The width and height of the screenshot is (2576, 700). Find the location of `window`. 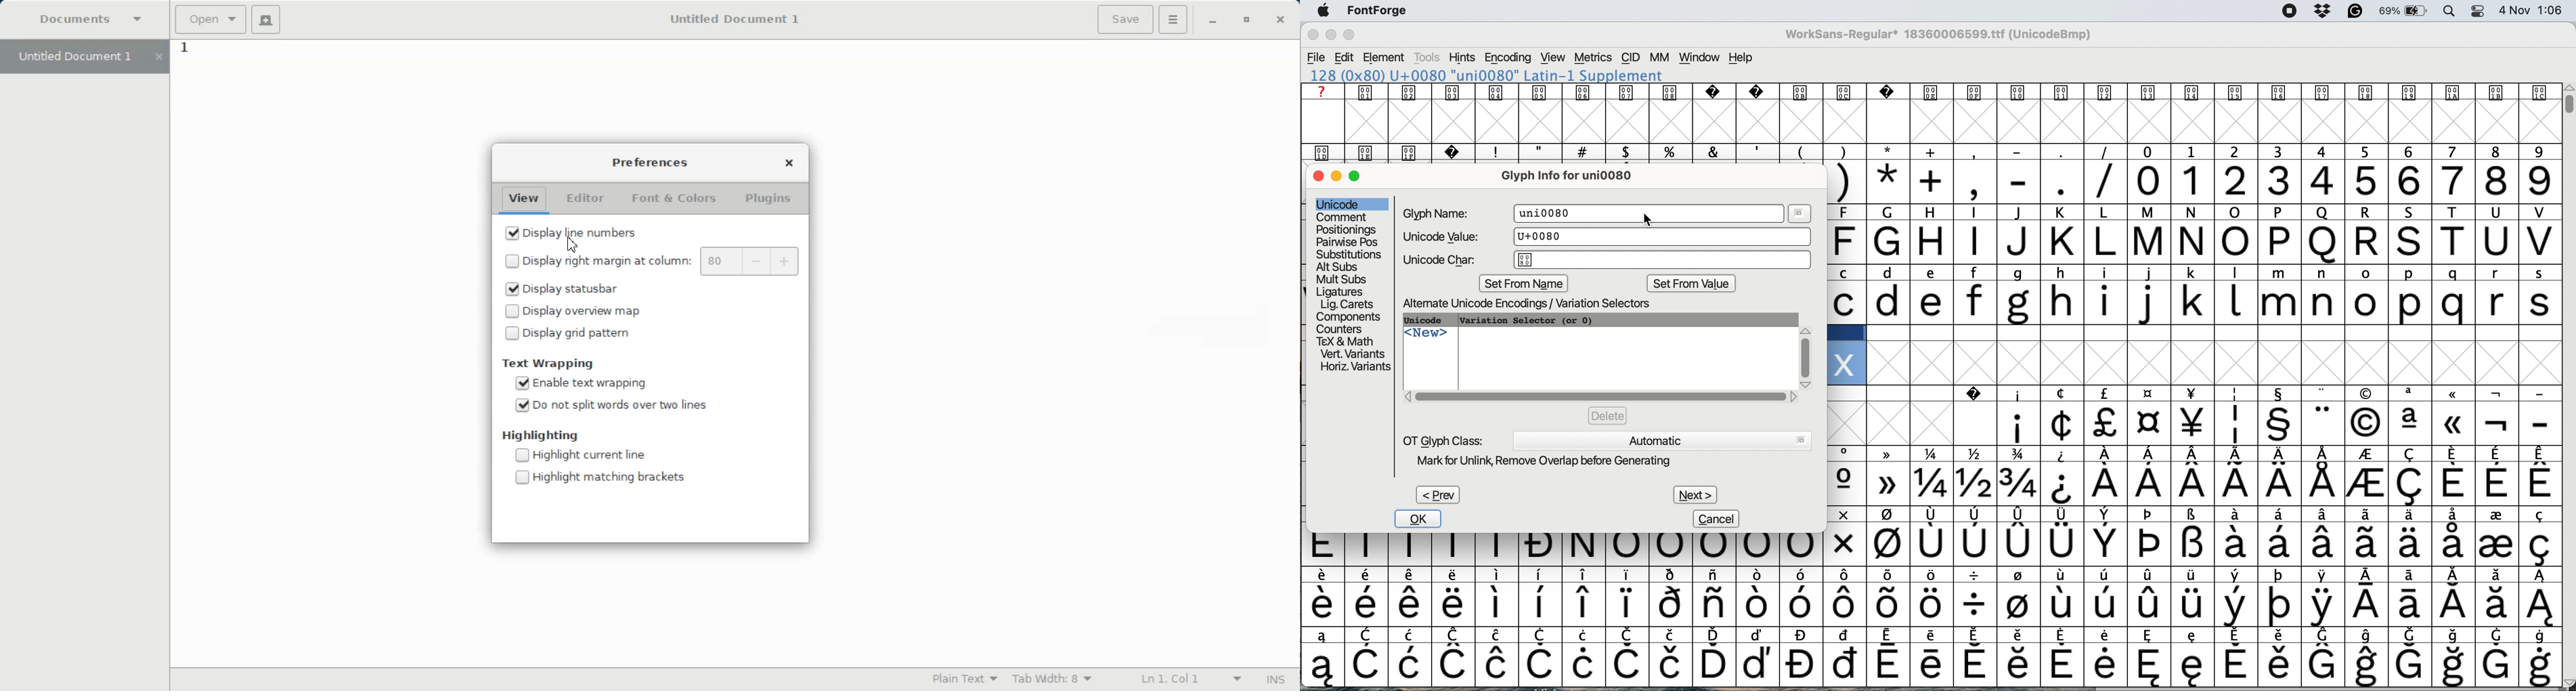

window is located at coordinates (1699, 58).